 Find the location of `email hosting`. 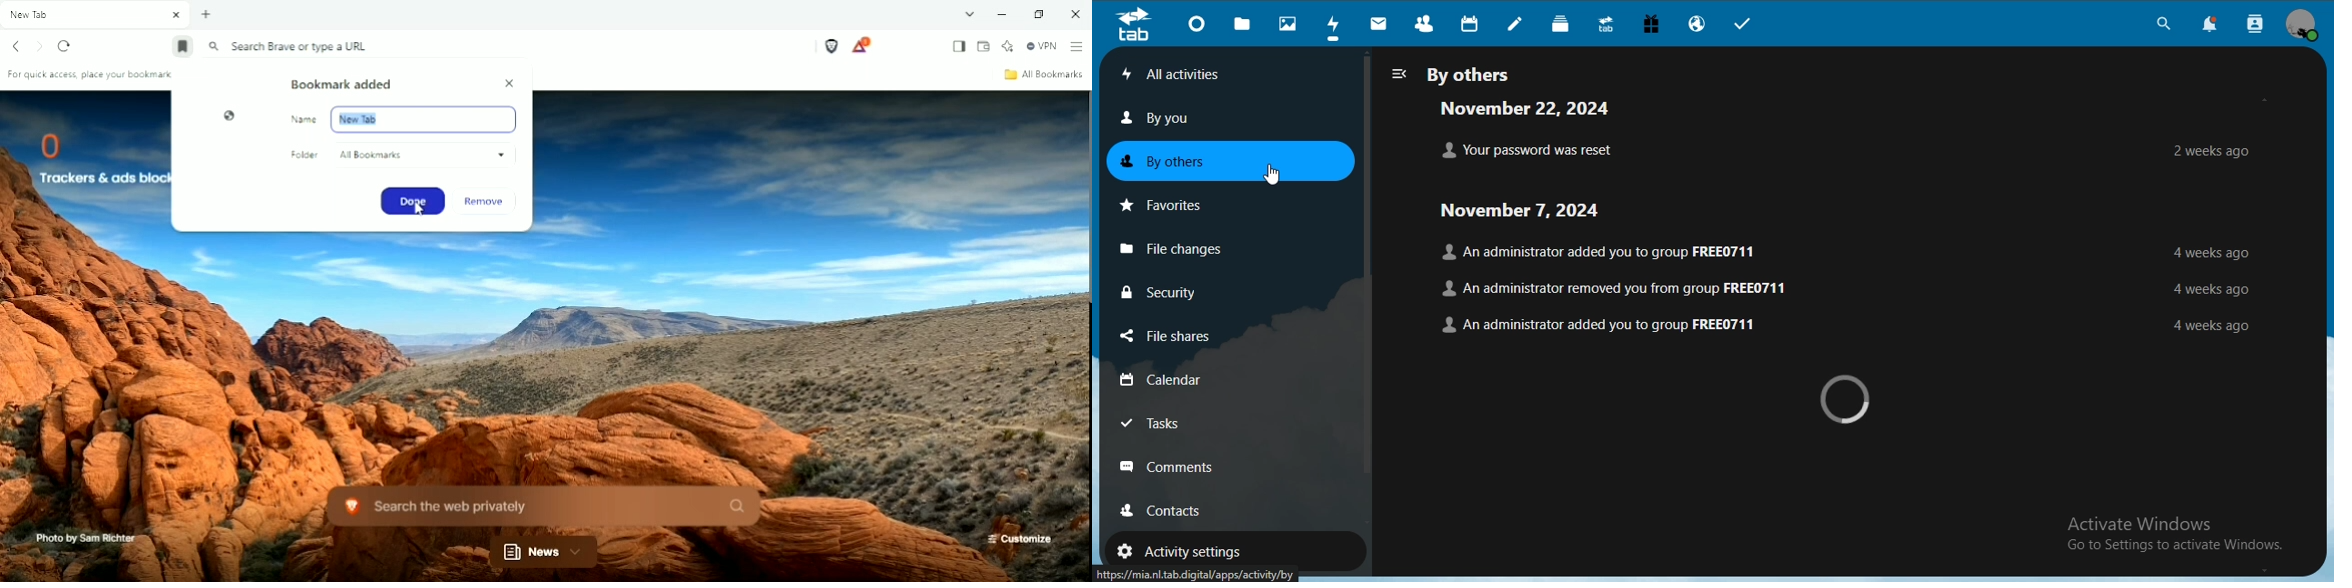

email hosting is located at coordinates (1699, 24).